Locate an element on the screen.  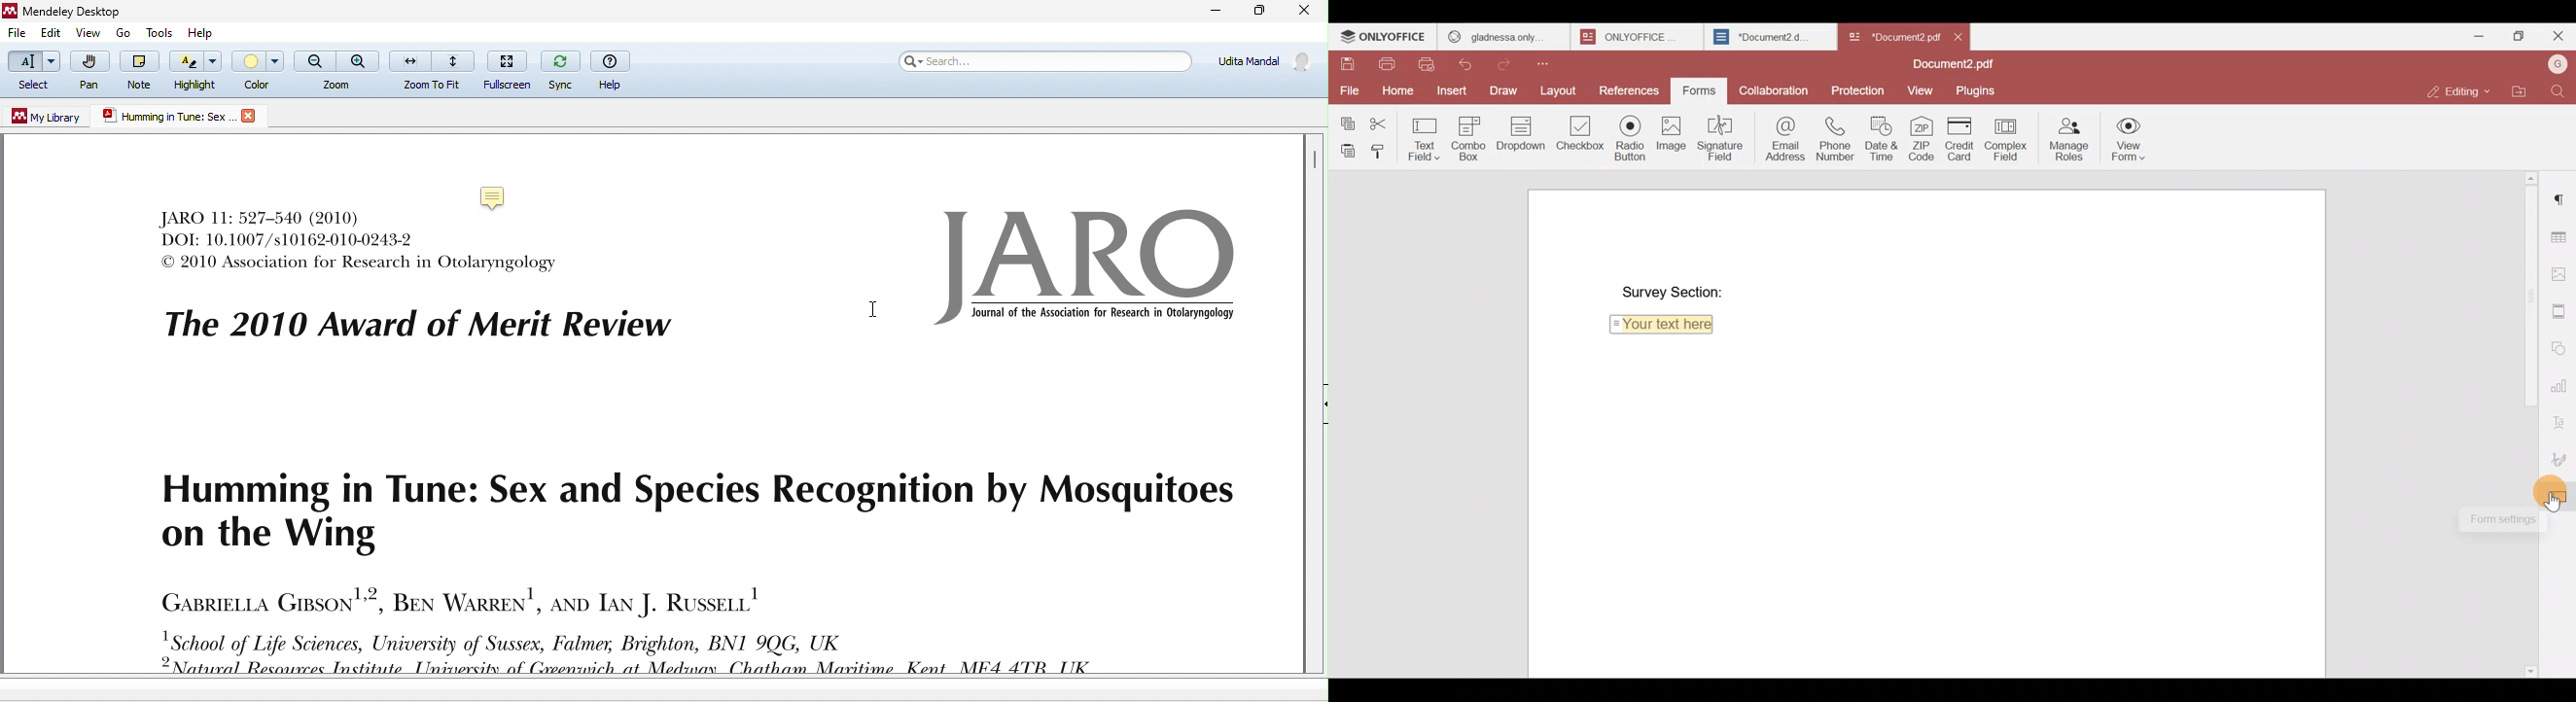
tools is located at coordinates (158, 31).